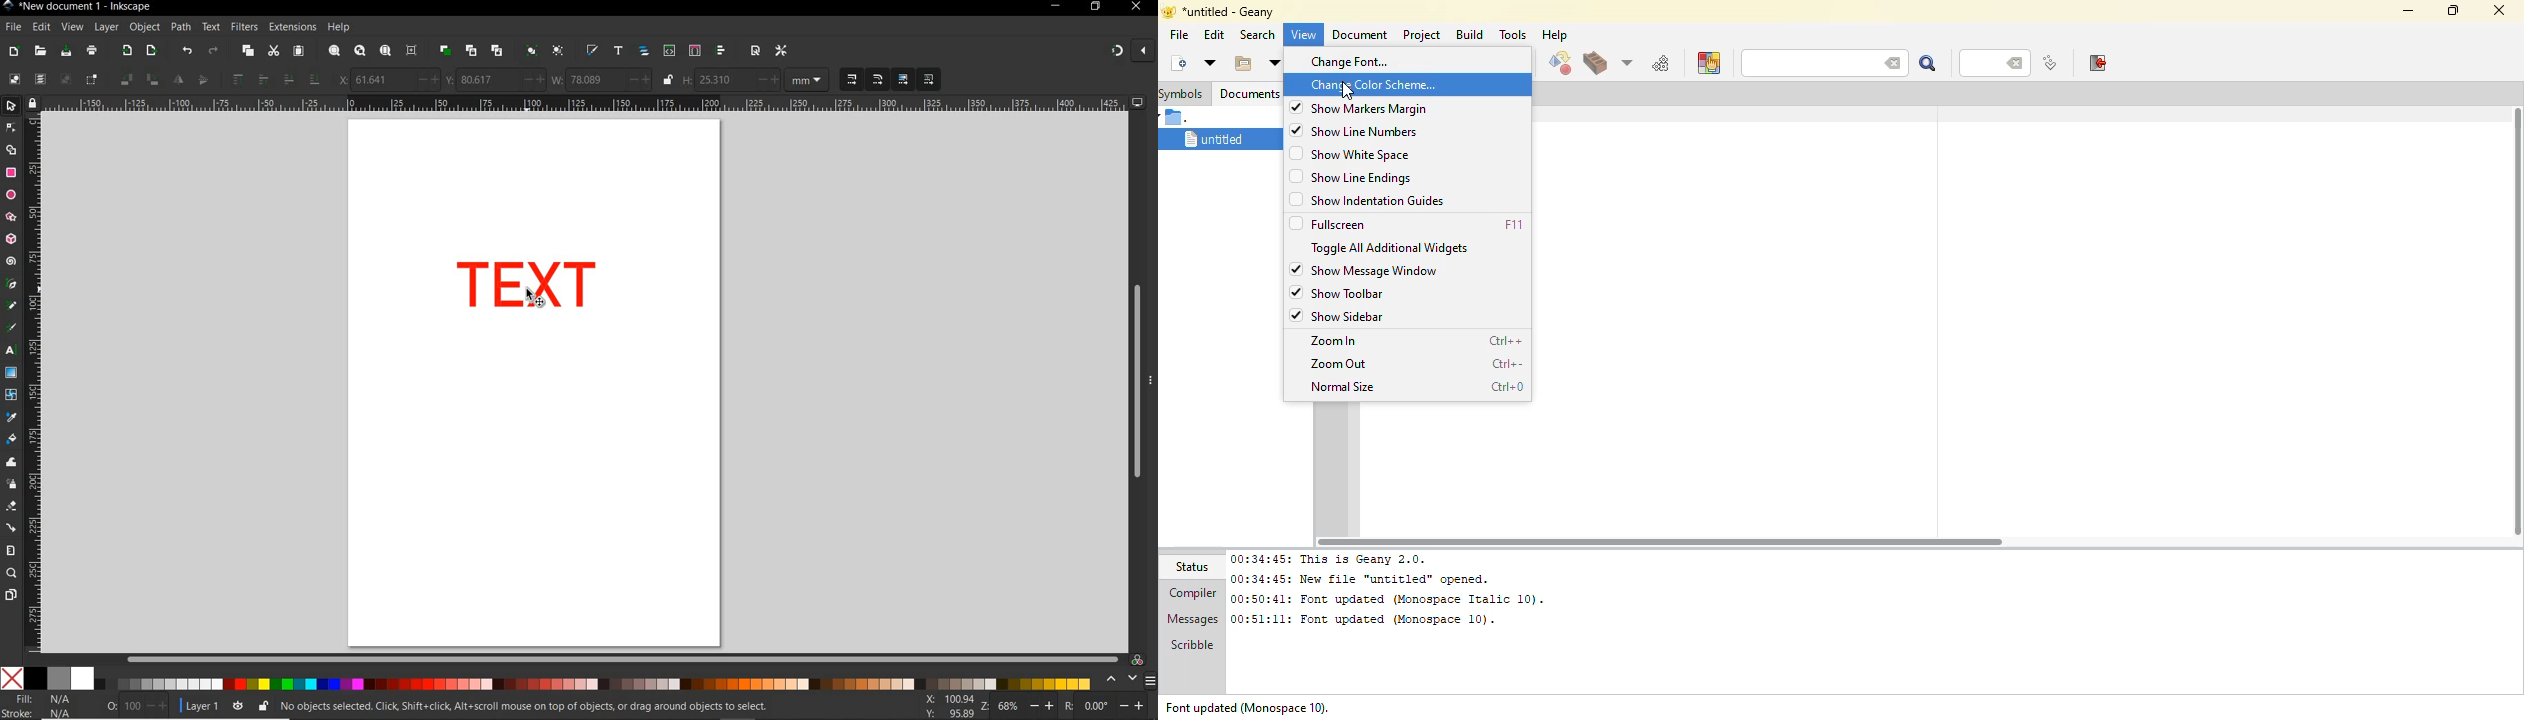 Image resolution: width=2548 pixels, height=728 pixels. I want to click on new, so click(14, 50).